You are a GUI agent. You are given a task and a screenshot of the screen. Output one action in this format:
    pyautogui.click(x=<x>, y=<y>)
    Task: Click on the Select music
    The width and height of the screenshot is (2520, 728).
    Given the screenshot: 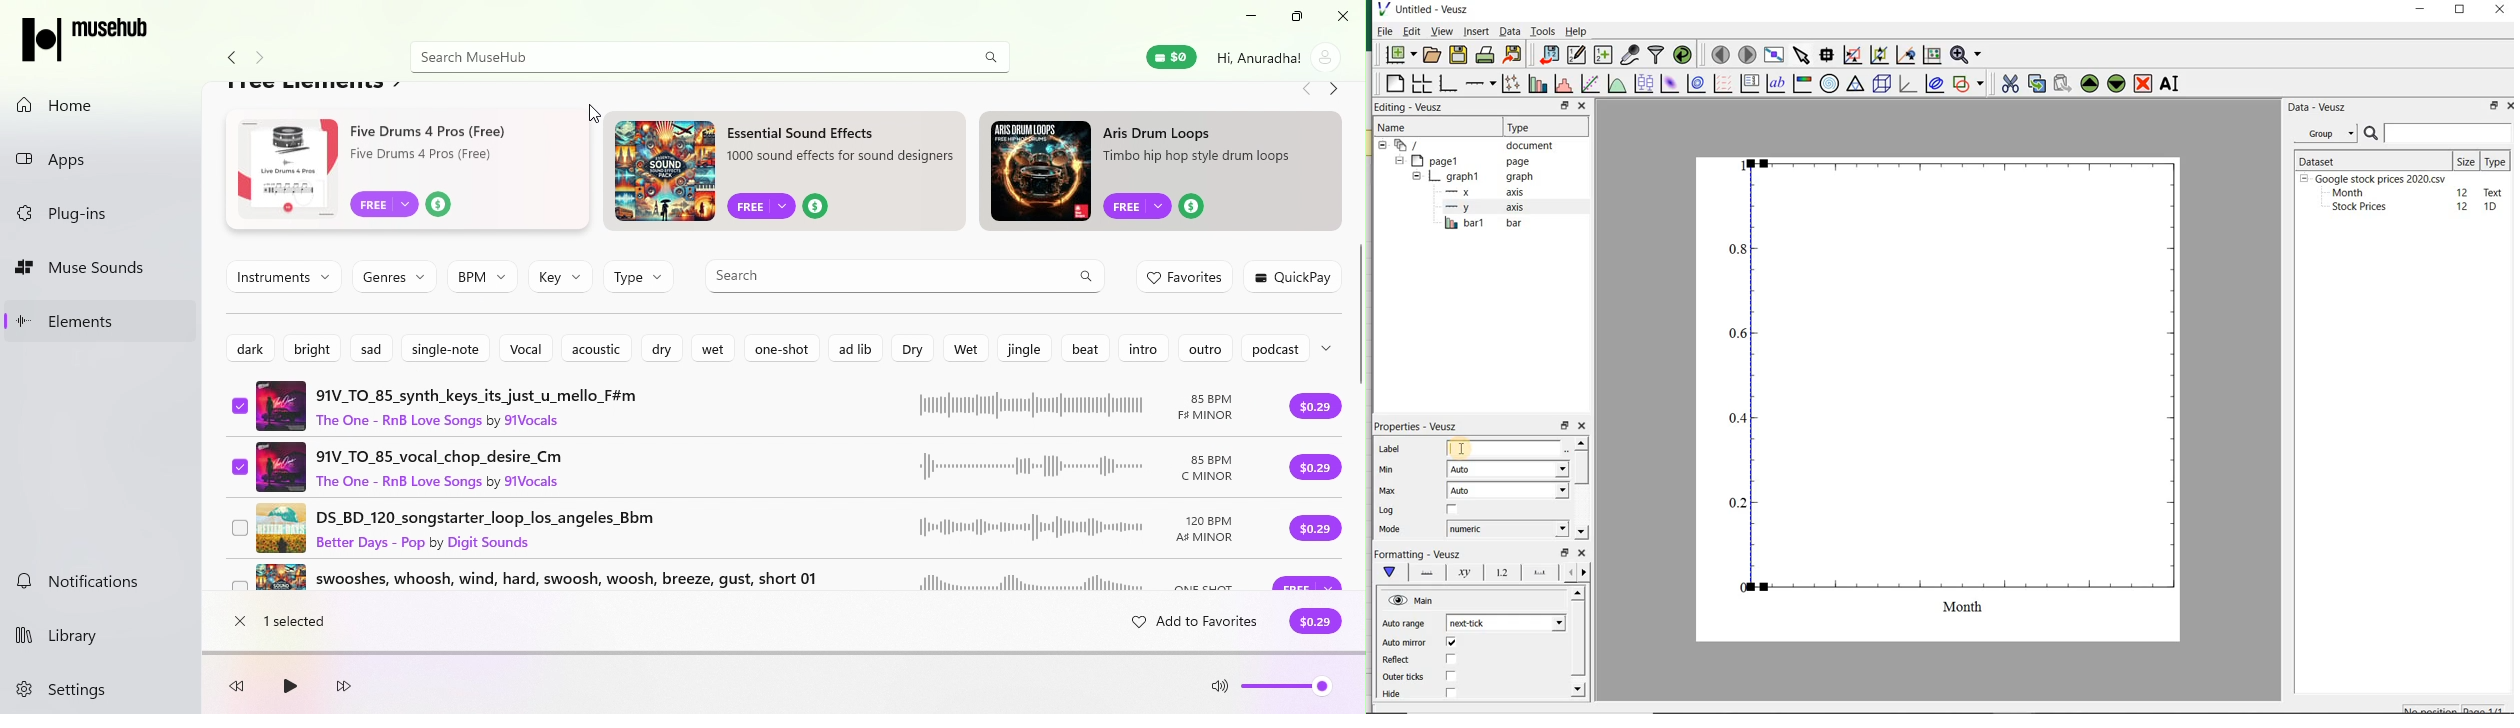 What is the action you would take?
    pyautogui.click(x=240, y=409)
    